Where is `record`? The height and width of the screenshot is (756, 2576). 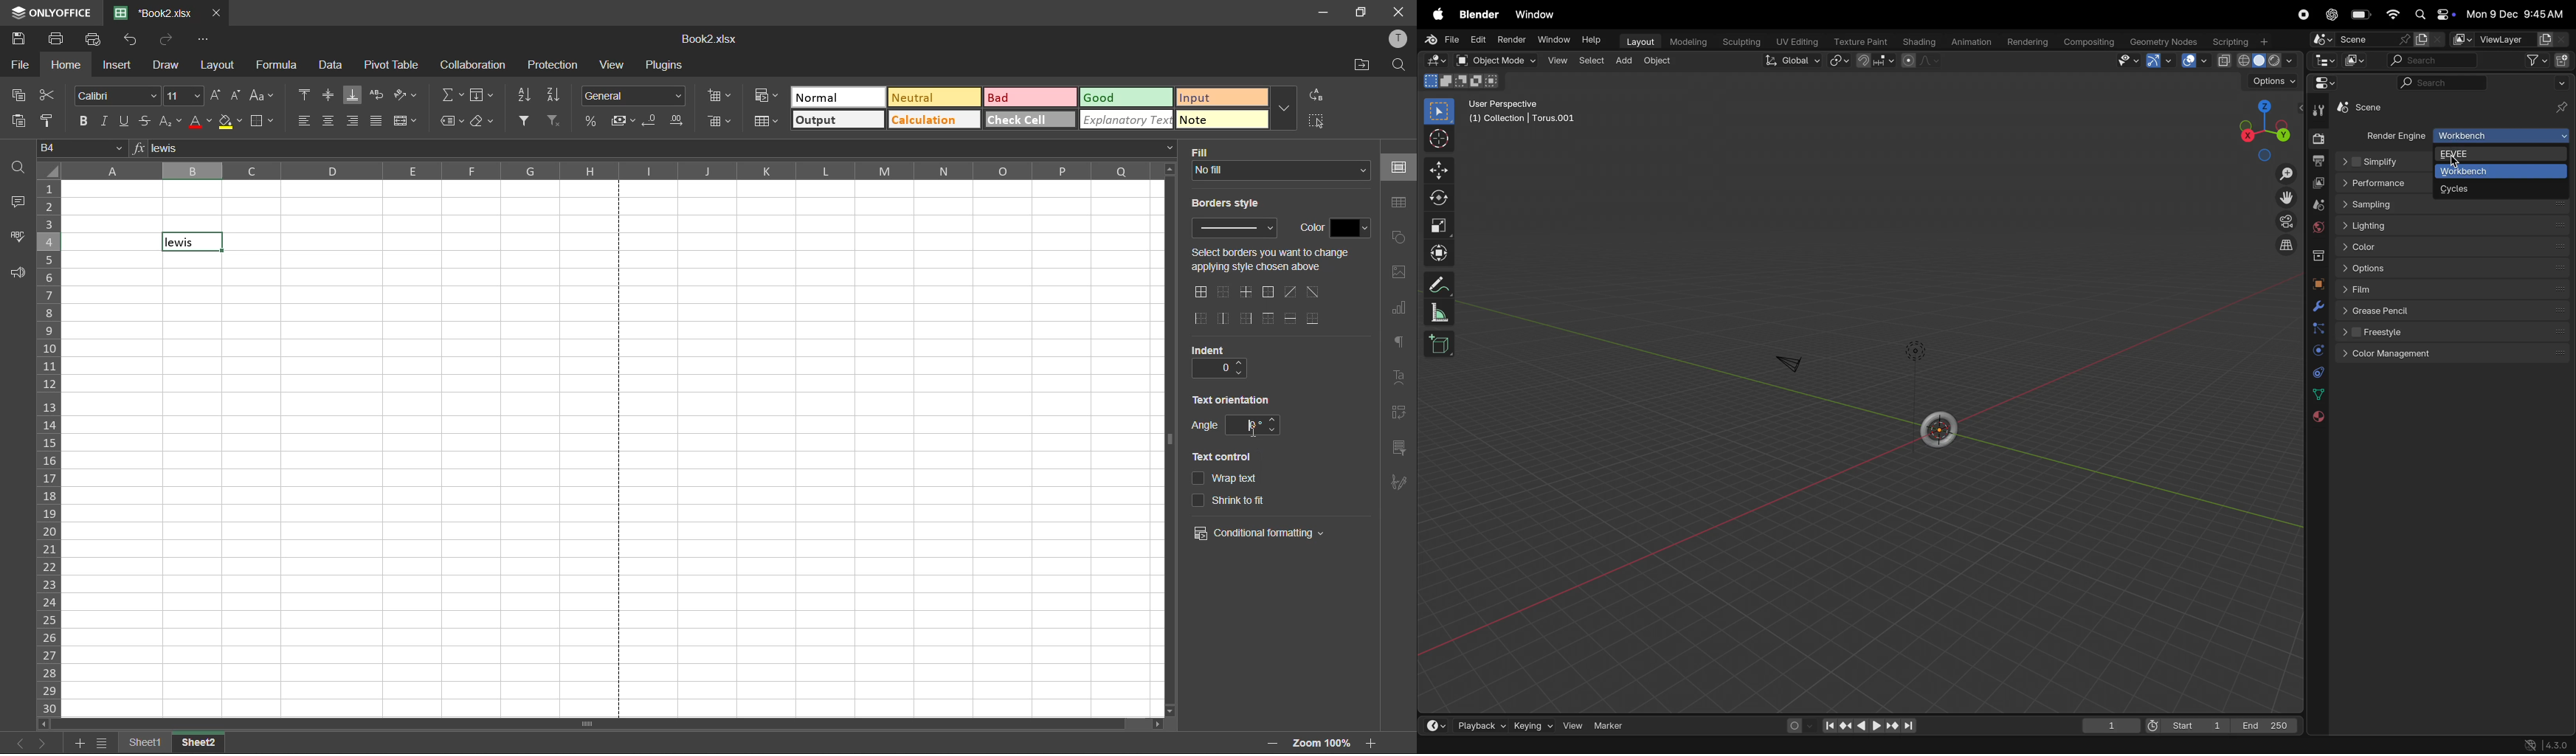 record is located at coordinates (2301, 15).